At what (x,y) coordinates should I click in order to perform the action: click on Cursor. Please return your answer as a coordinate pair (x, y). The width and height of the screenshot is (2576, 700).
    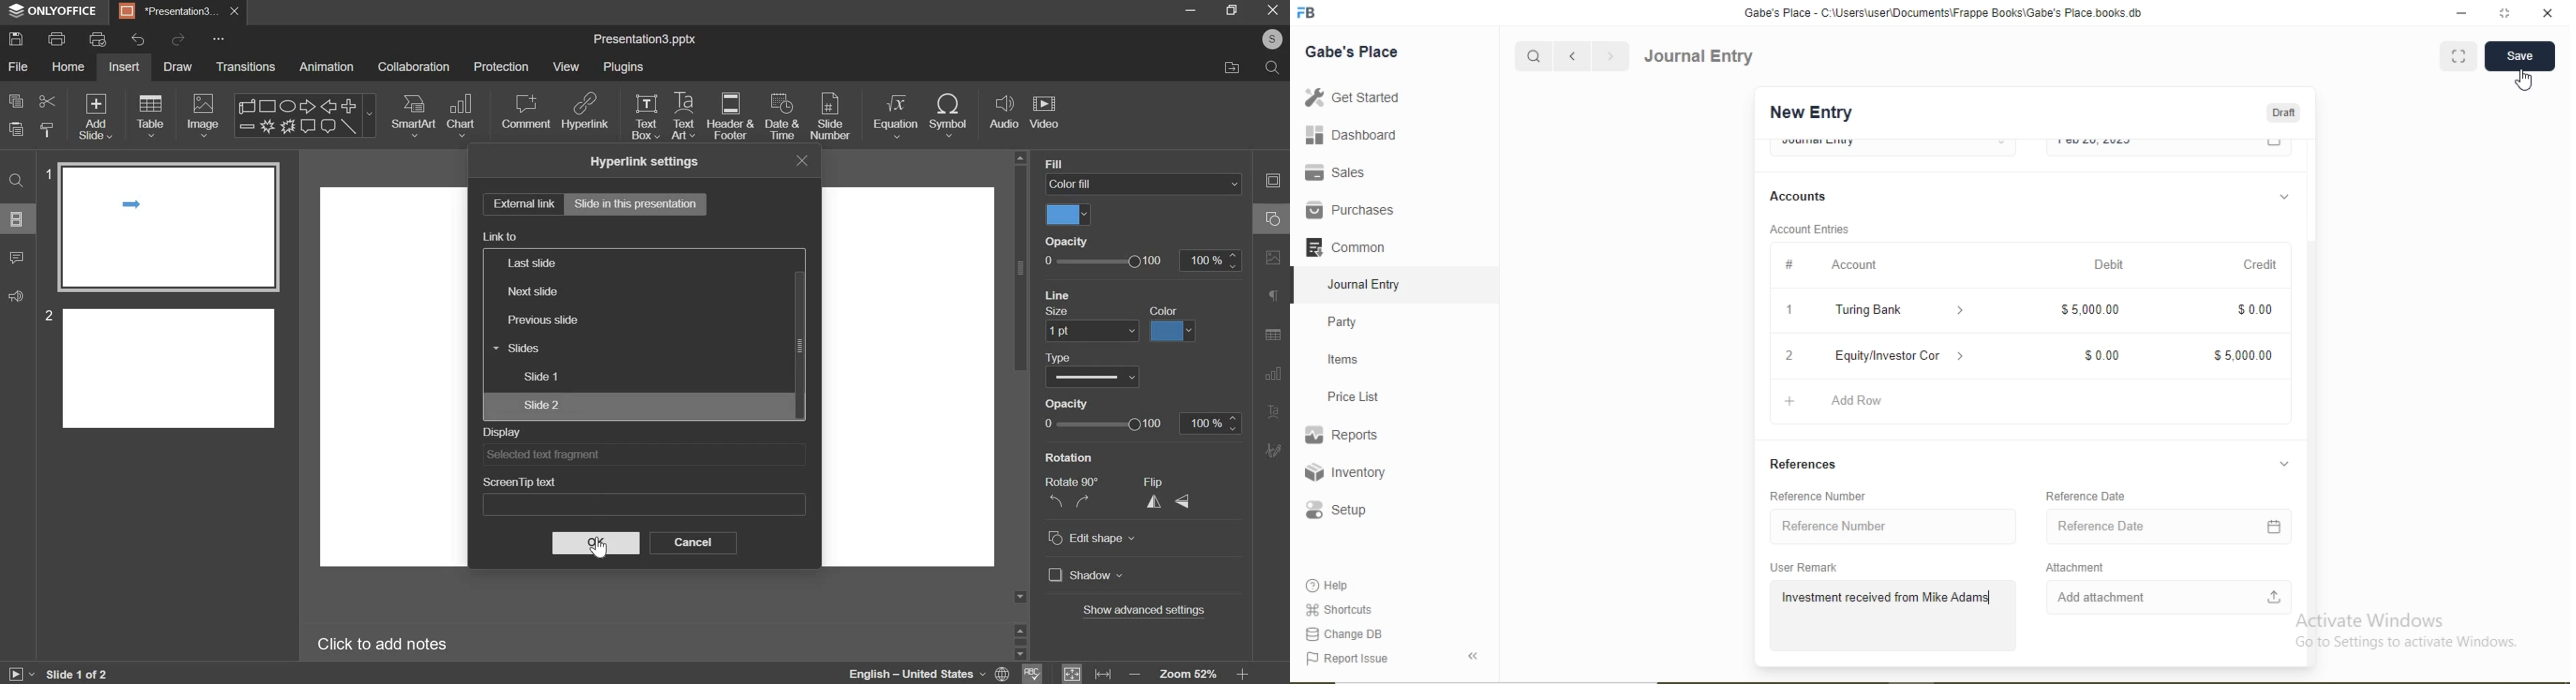
    Looking at the image, I should click on (597, 548).